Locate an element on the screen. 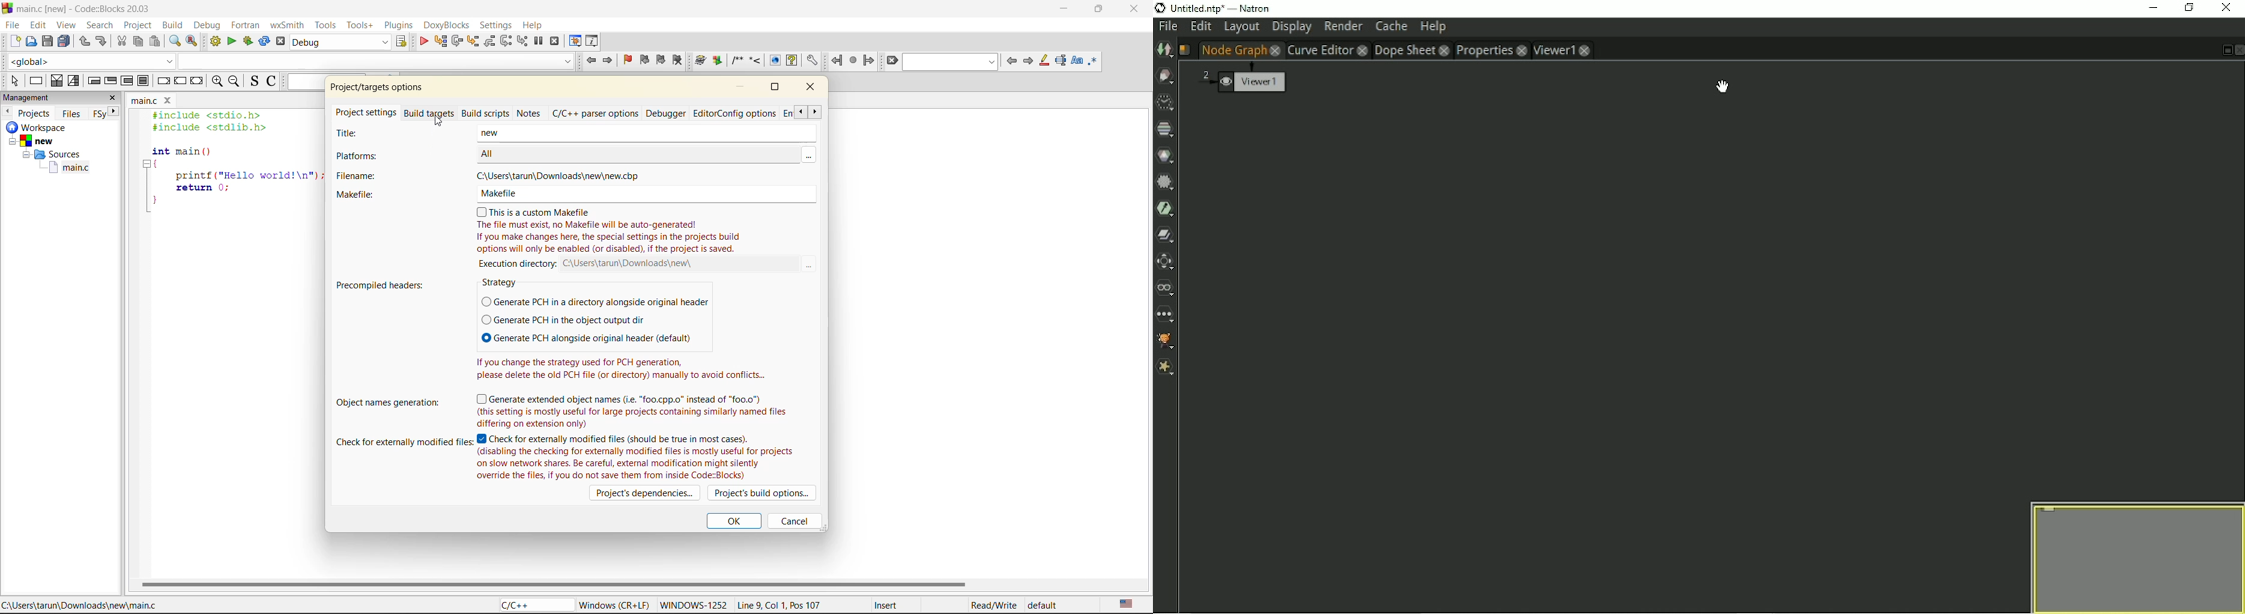  settings is located at coordinates (497, 26).